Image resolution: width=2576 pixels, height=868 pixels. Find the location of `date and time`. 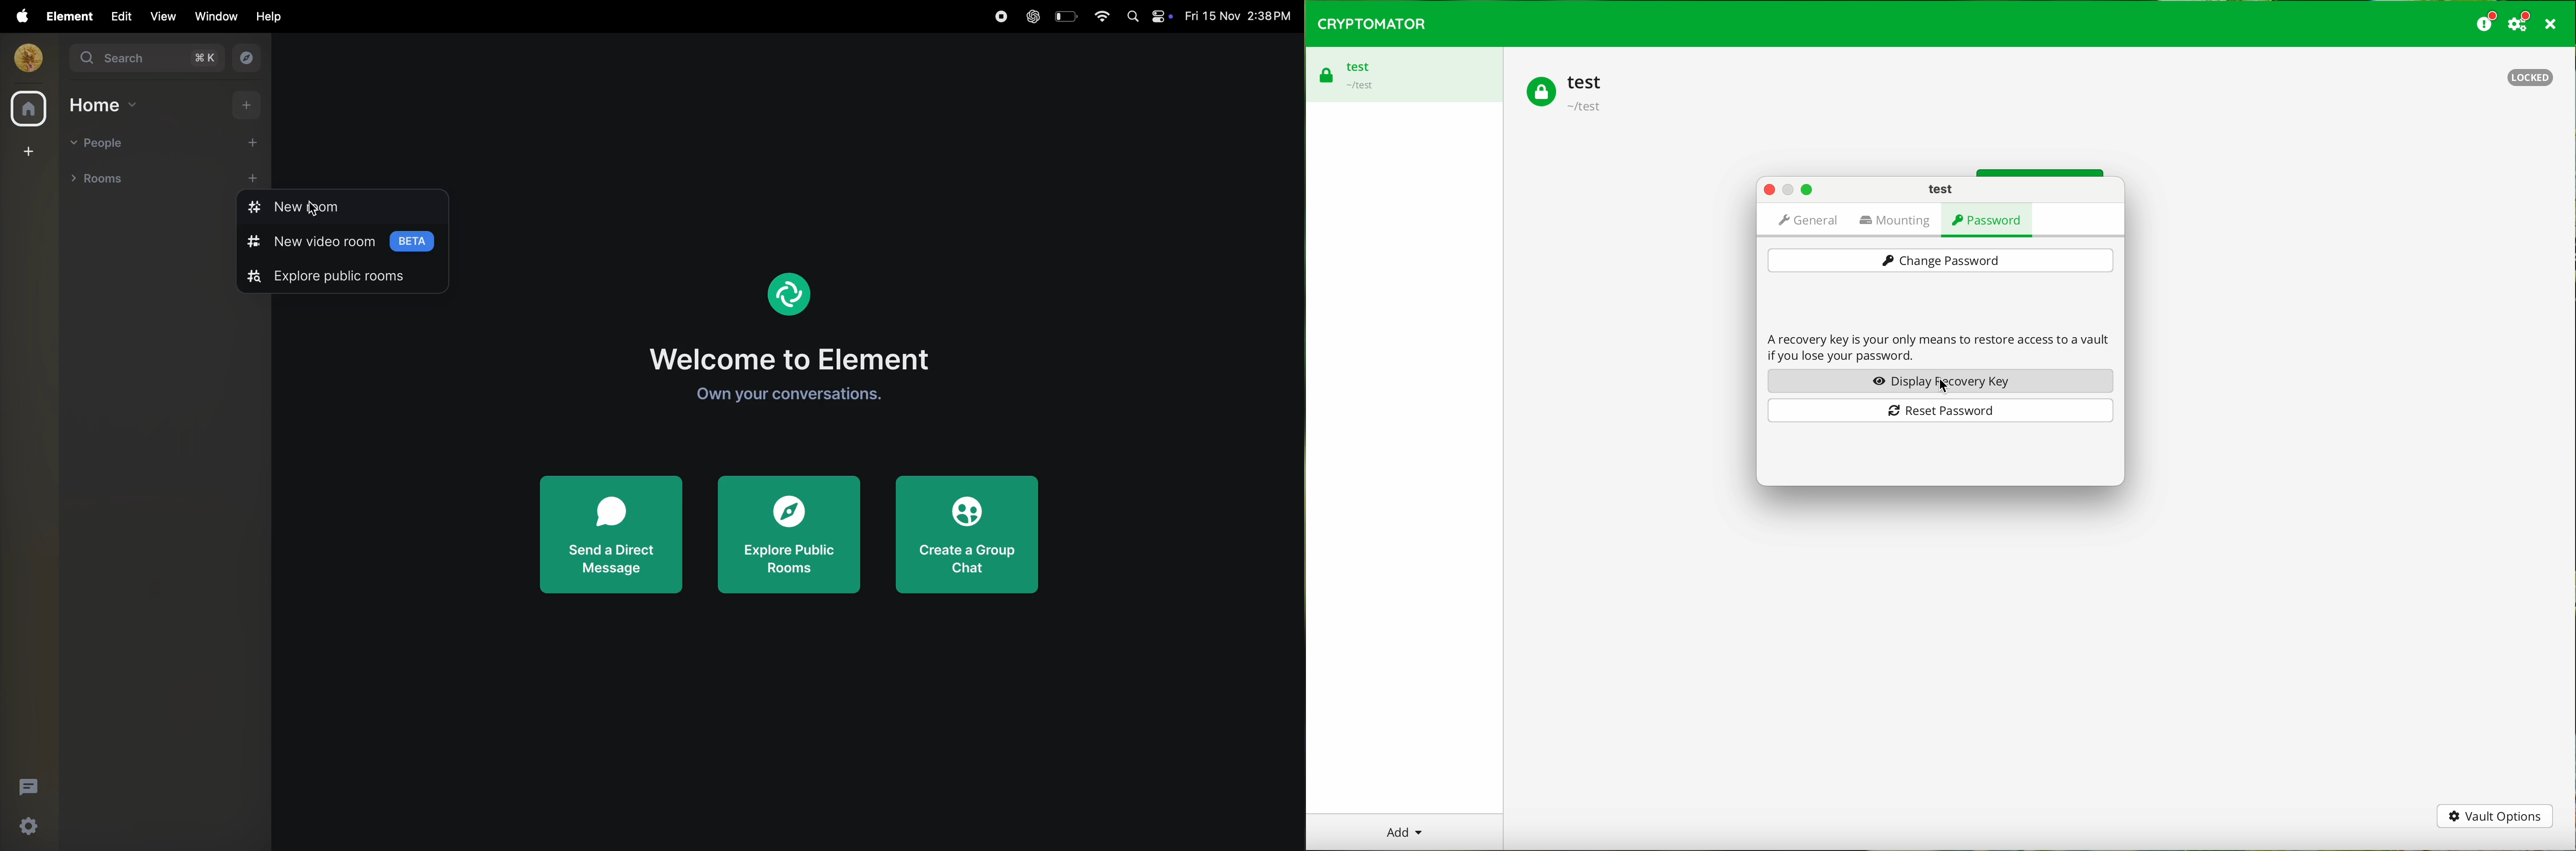

date and time is located at coordinates (1242, 16).